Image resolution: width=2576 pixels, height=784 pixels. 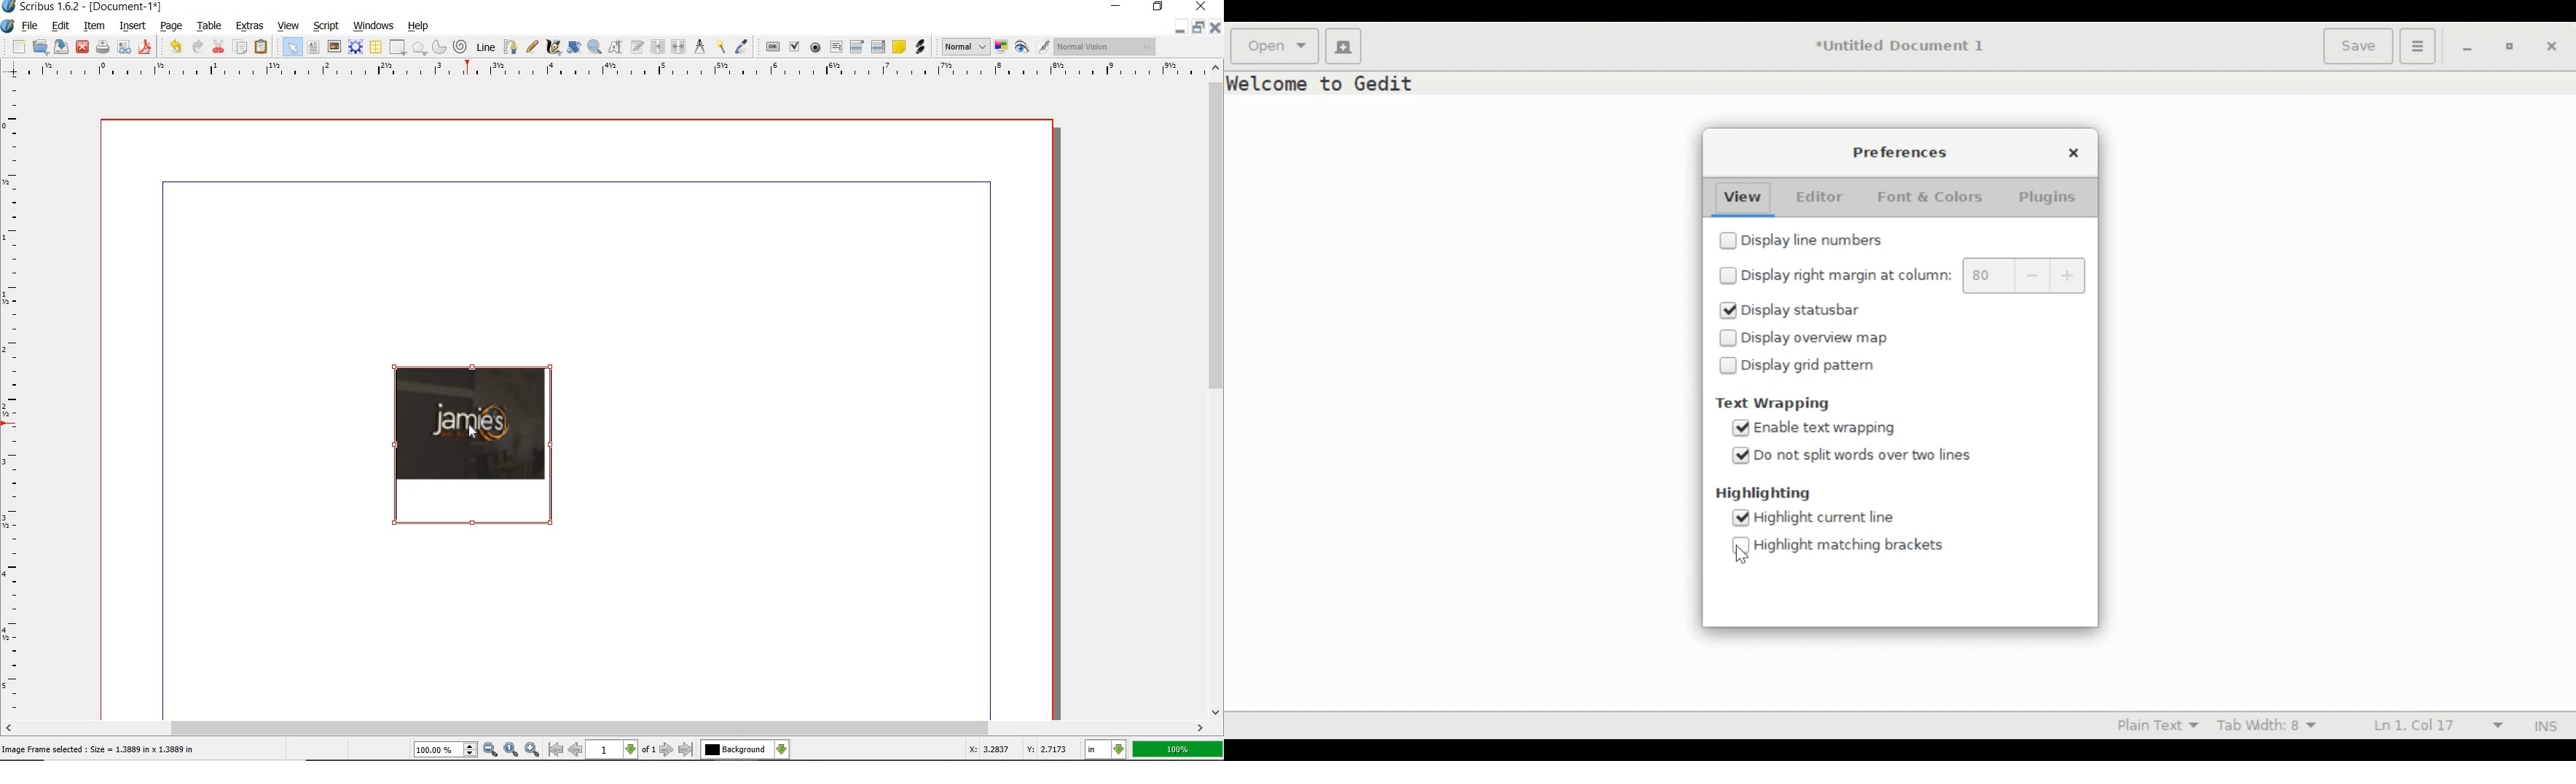 I want to click on zoom in or zoom out, so click(x=594, y=47).